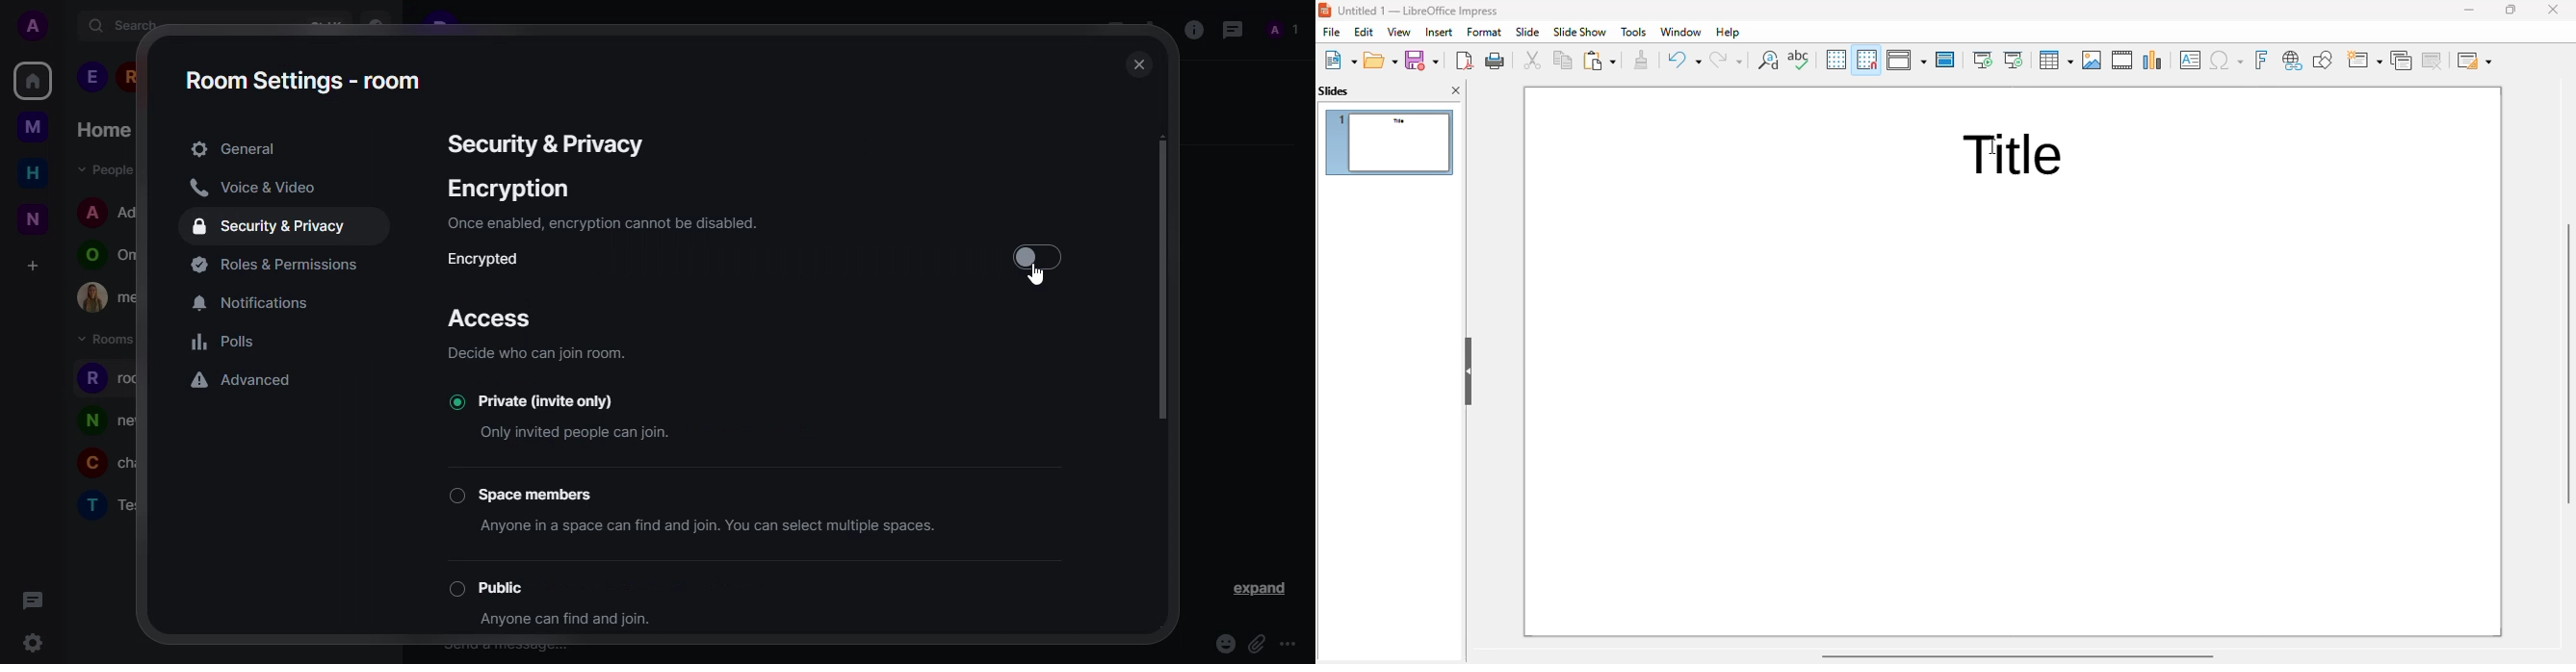 This screenshot has height=672, width=2576. I want to click on insert audio or video, so click(2124, 60).